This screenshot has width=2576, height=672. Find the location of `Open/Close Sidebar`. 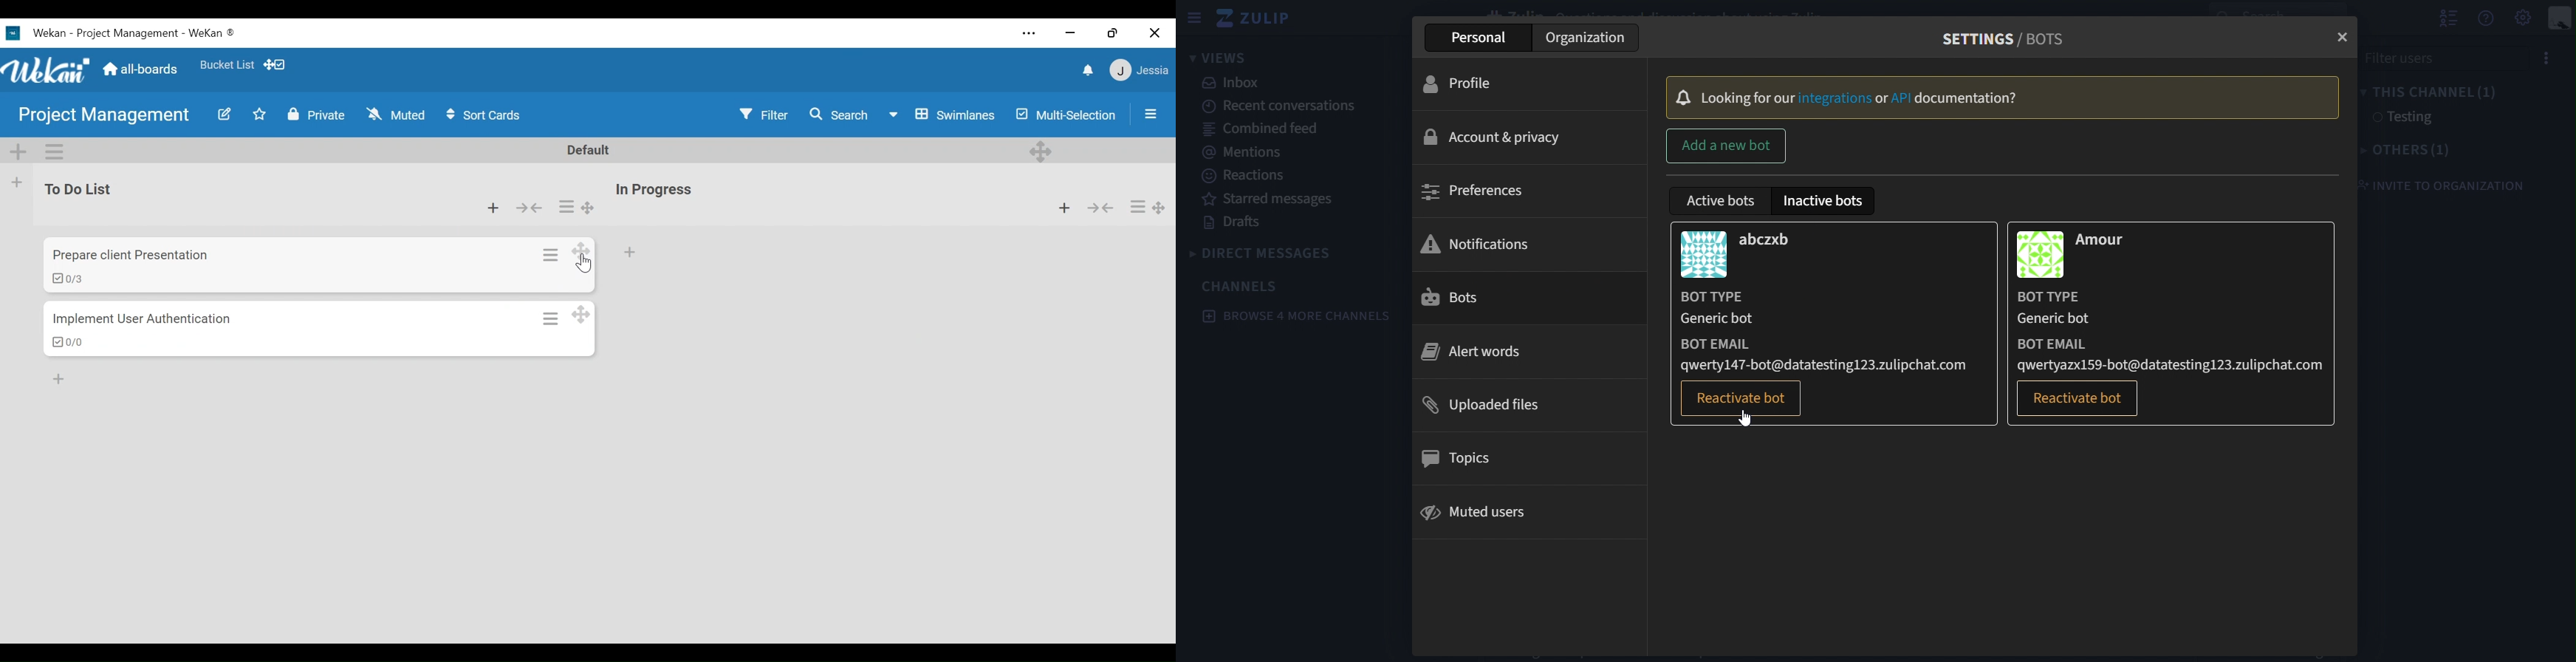

Open/Close Sidebar is located at coordinates (1150, 113).